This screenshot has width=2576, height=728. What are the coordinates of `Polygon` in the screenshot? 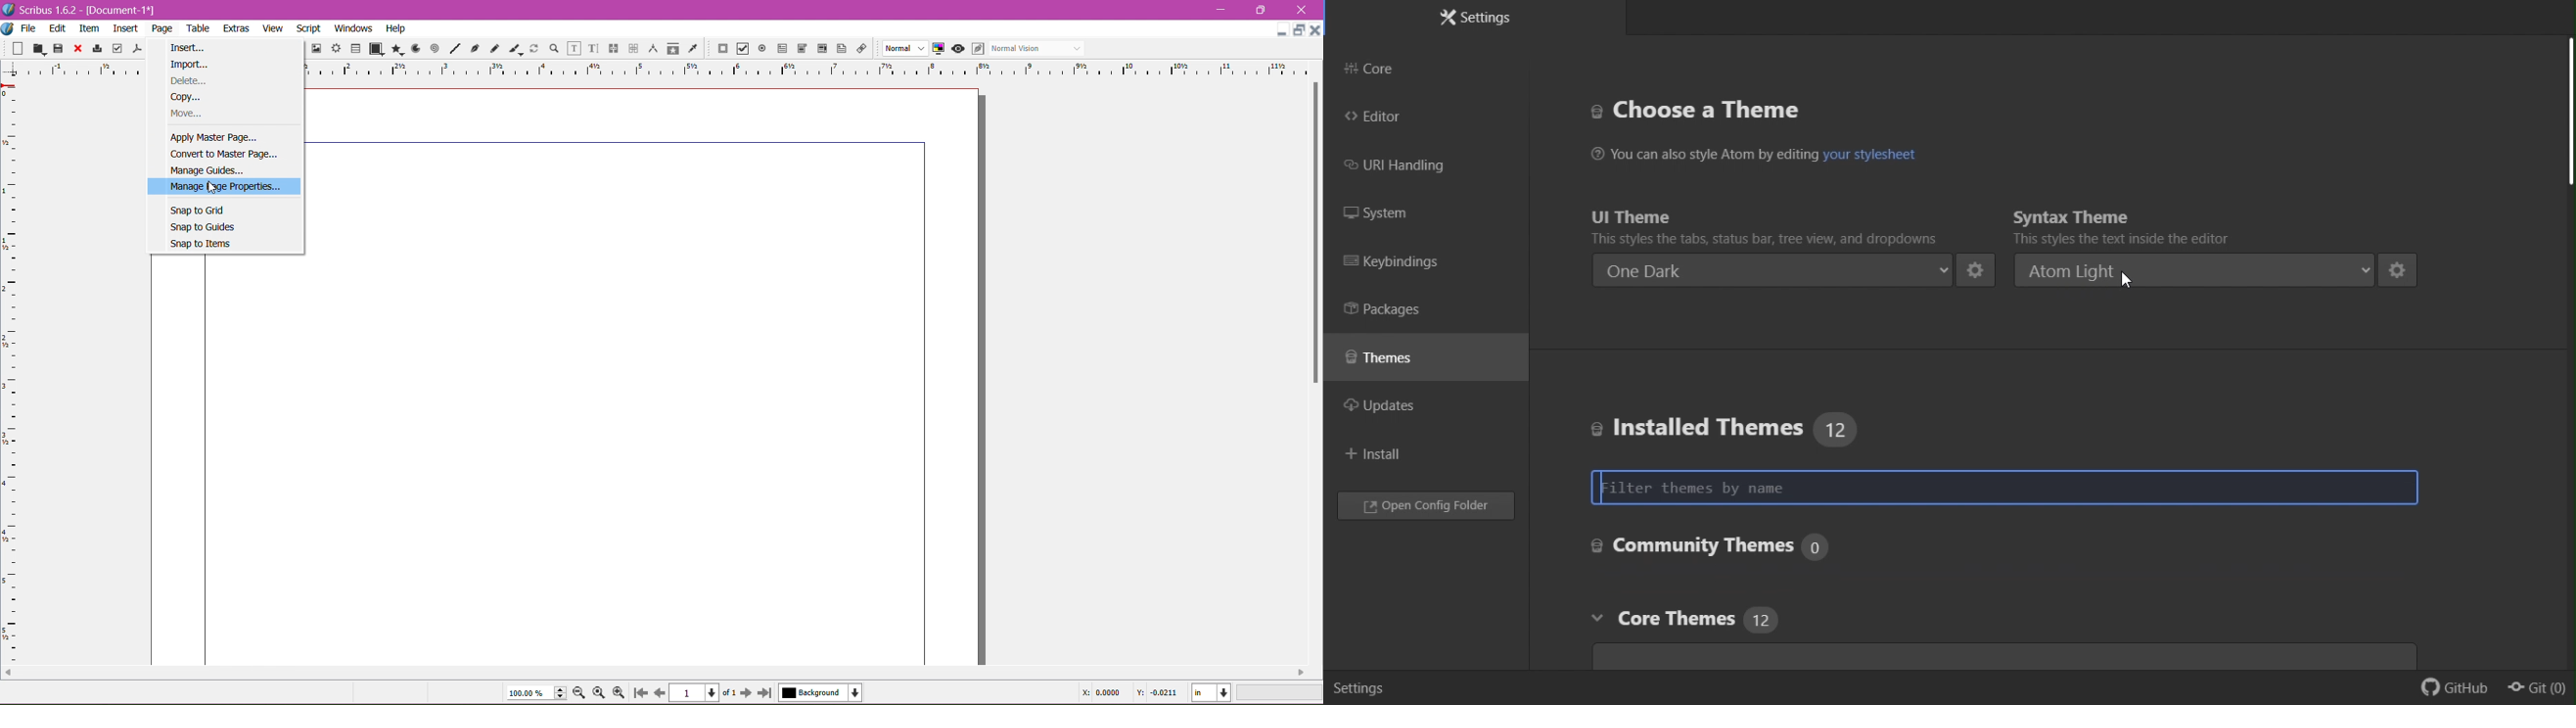 It's located at (395, 50).